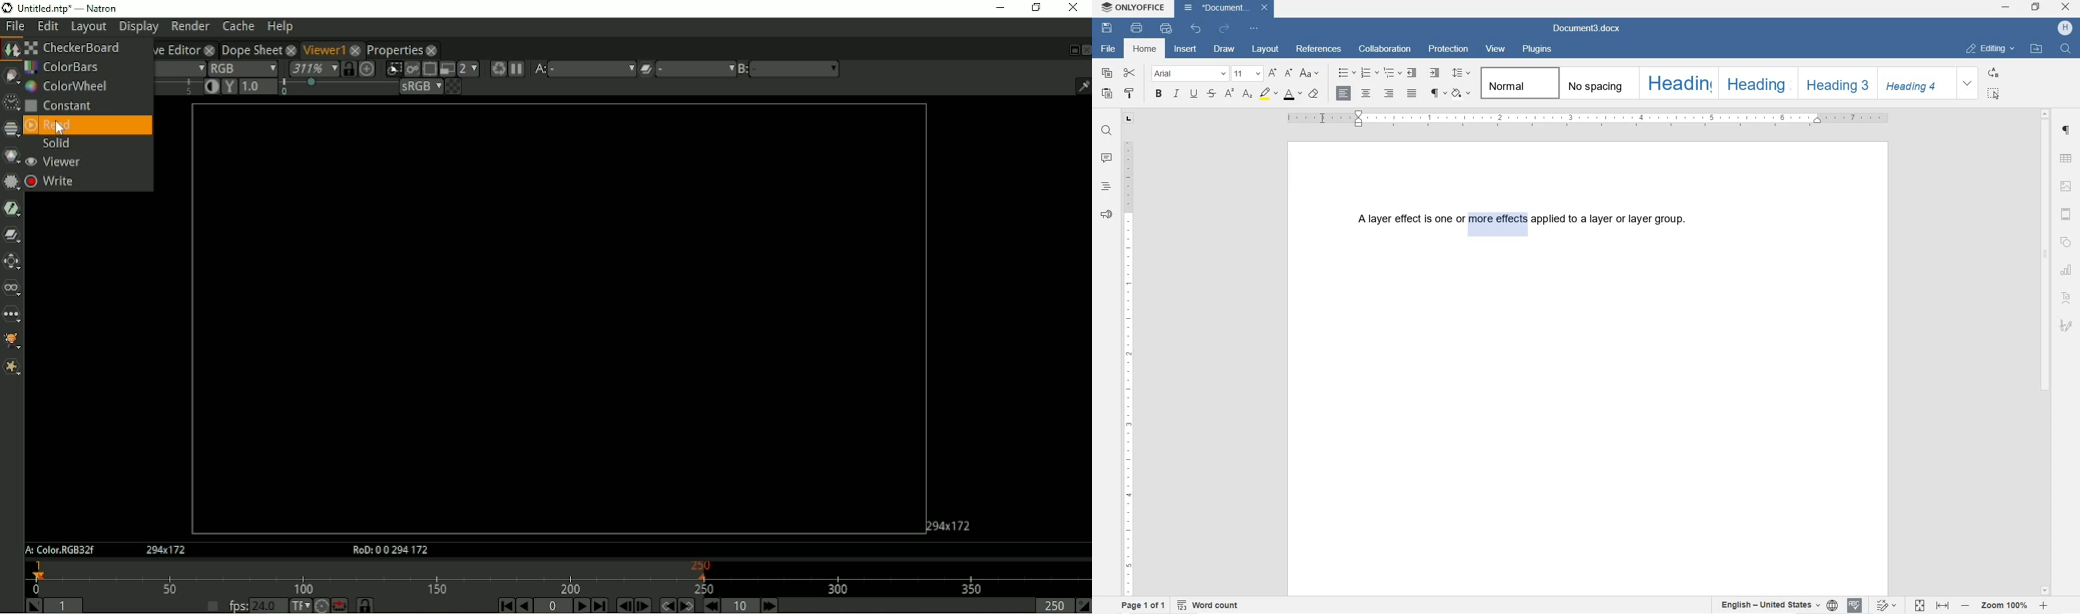 This screenshot has width=2100, height=616. I want to click on TABLE, so click(2067, 159).